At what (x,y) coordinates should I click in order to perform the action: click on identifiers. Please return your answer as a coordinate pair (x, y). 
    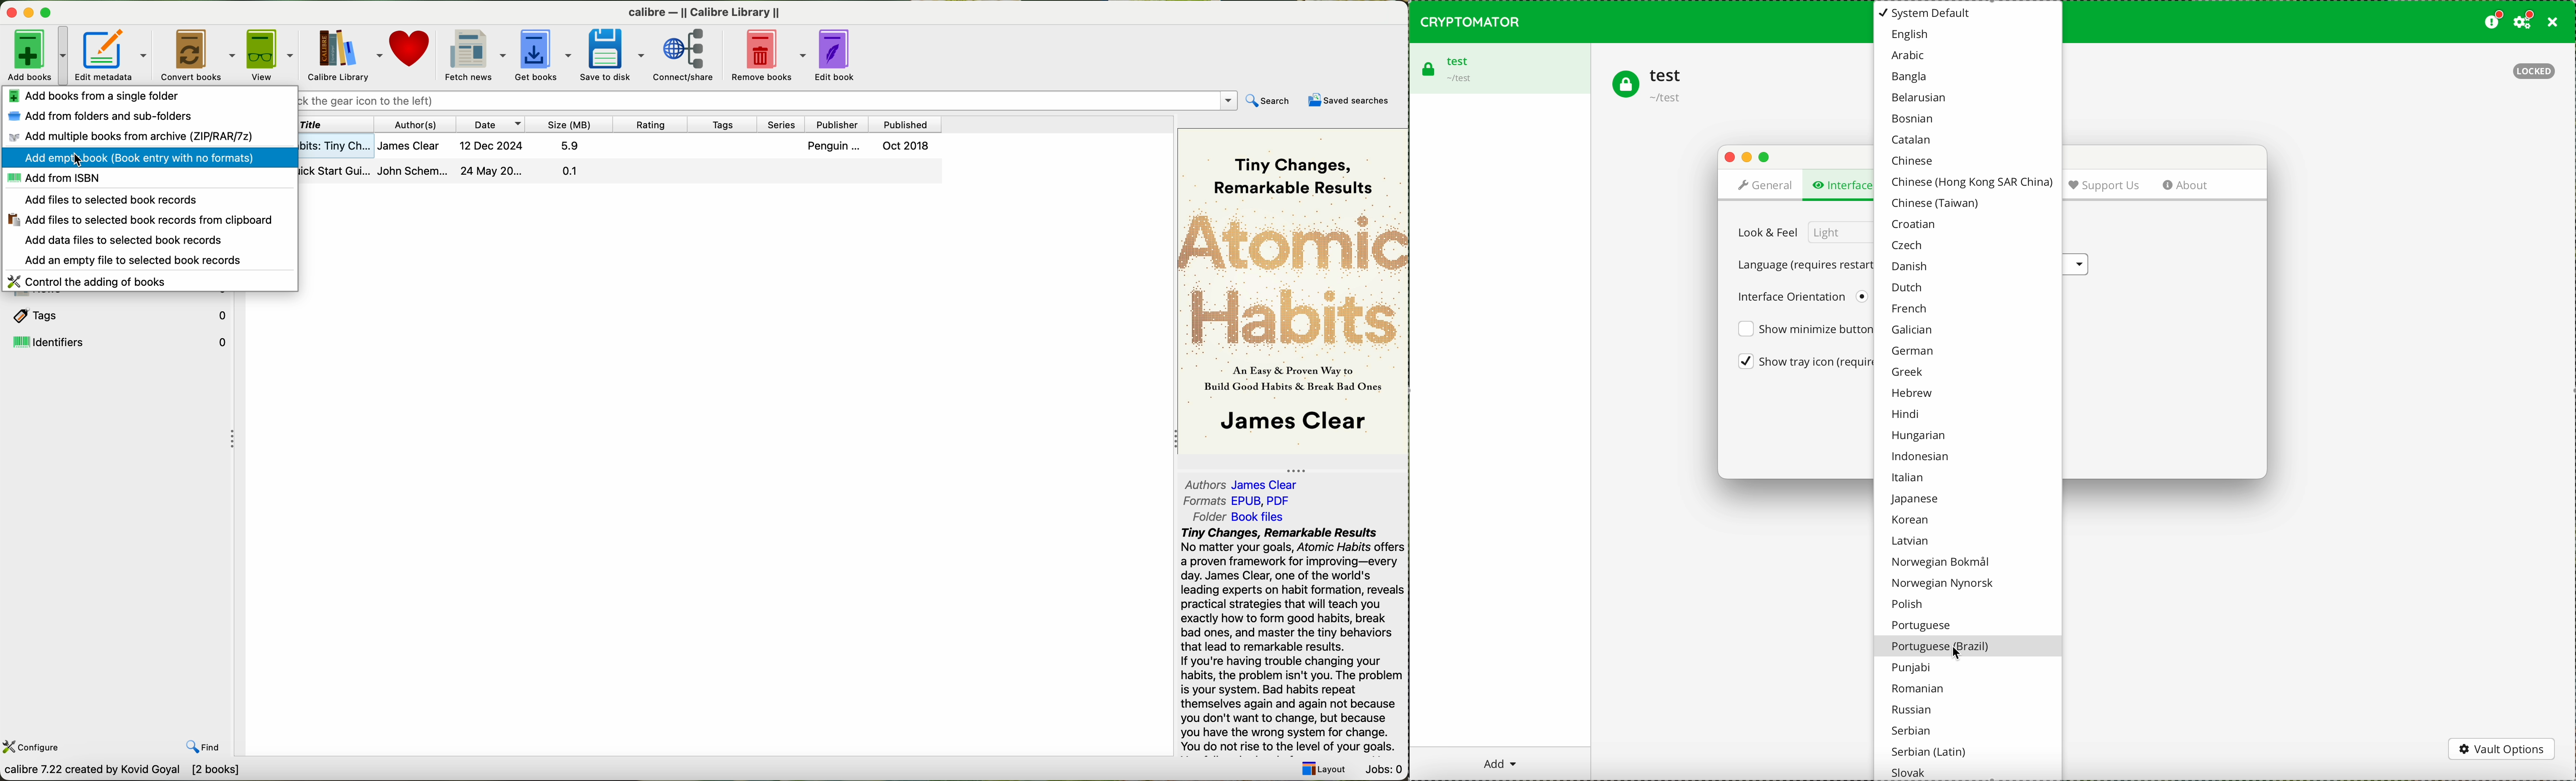
    Looking at the image, I should click on (118, 342).